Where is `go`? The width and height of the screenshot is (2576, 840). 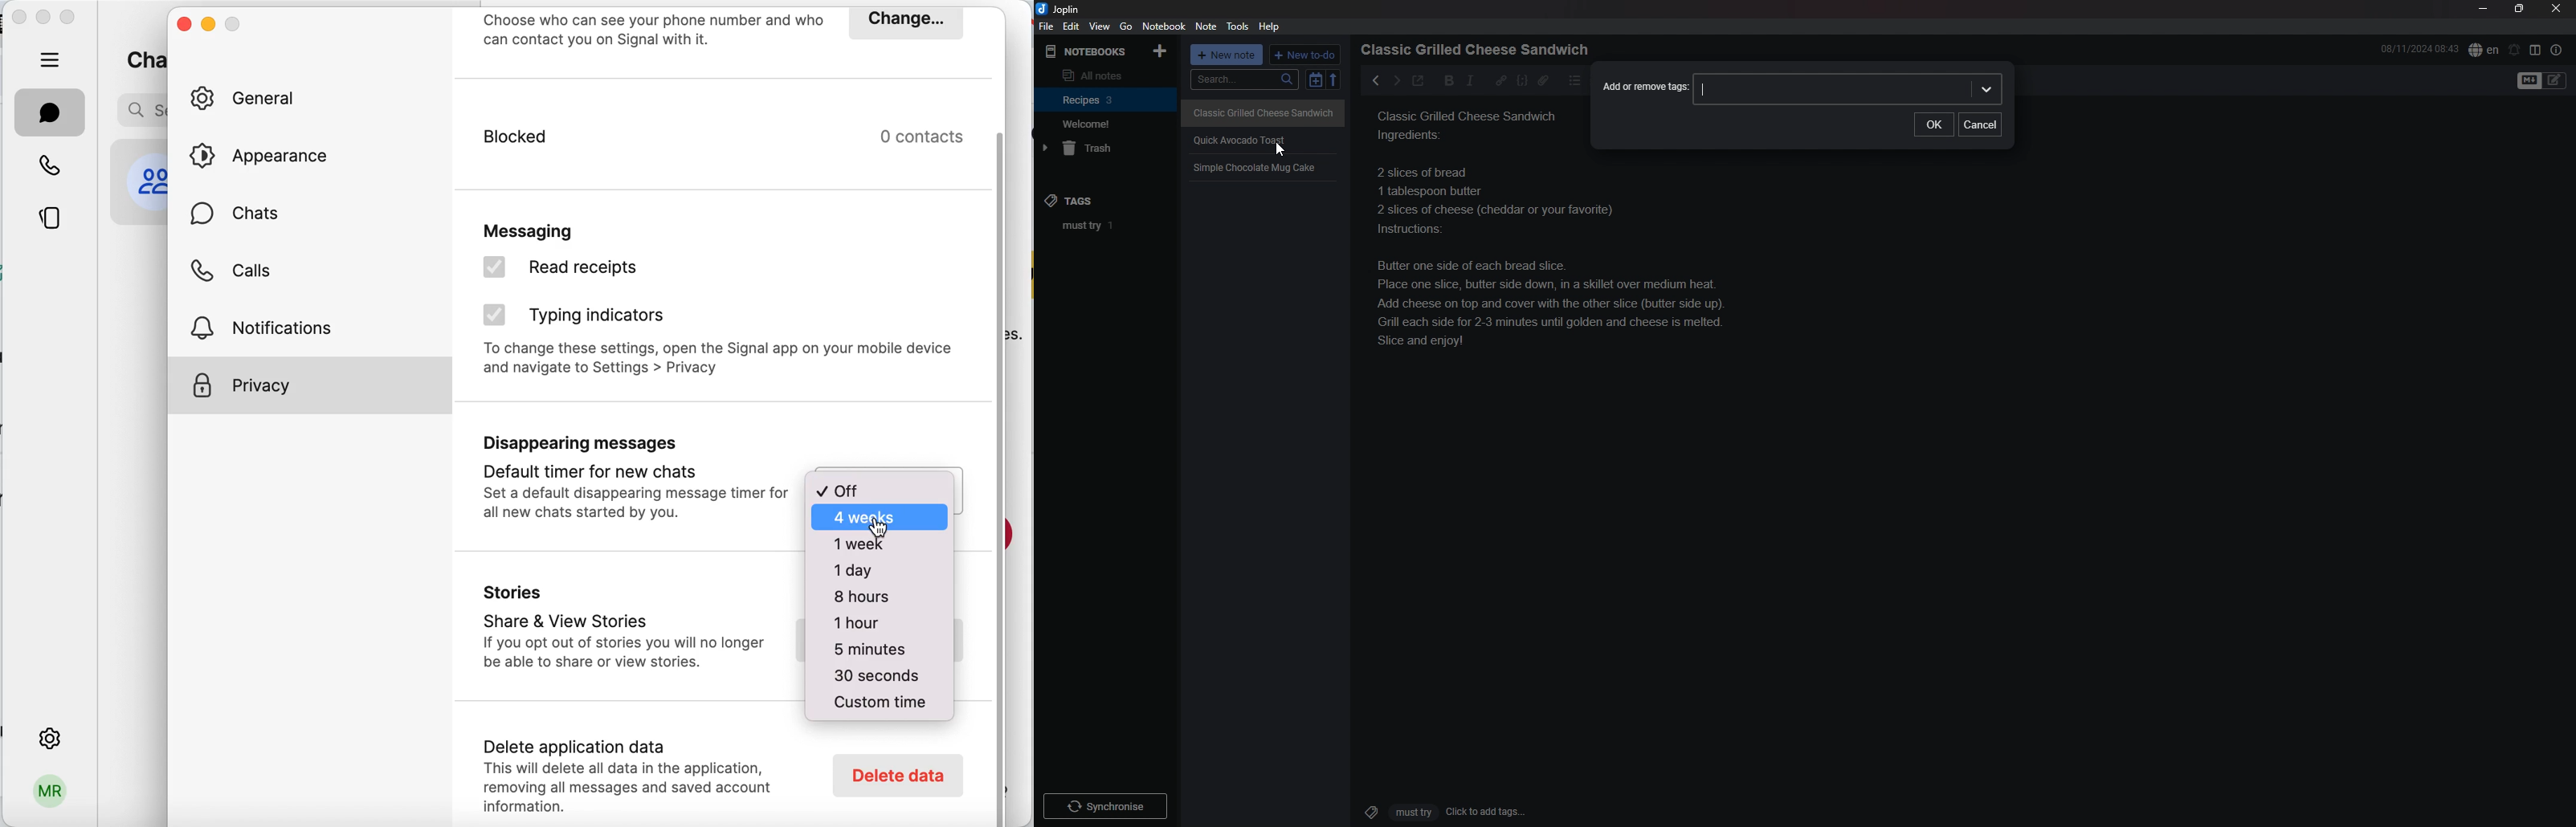
go is located at coordinates (1127, 26).